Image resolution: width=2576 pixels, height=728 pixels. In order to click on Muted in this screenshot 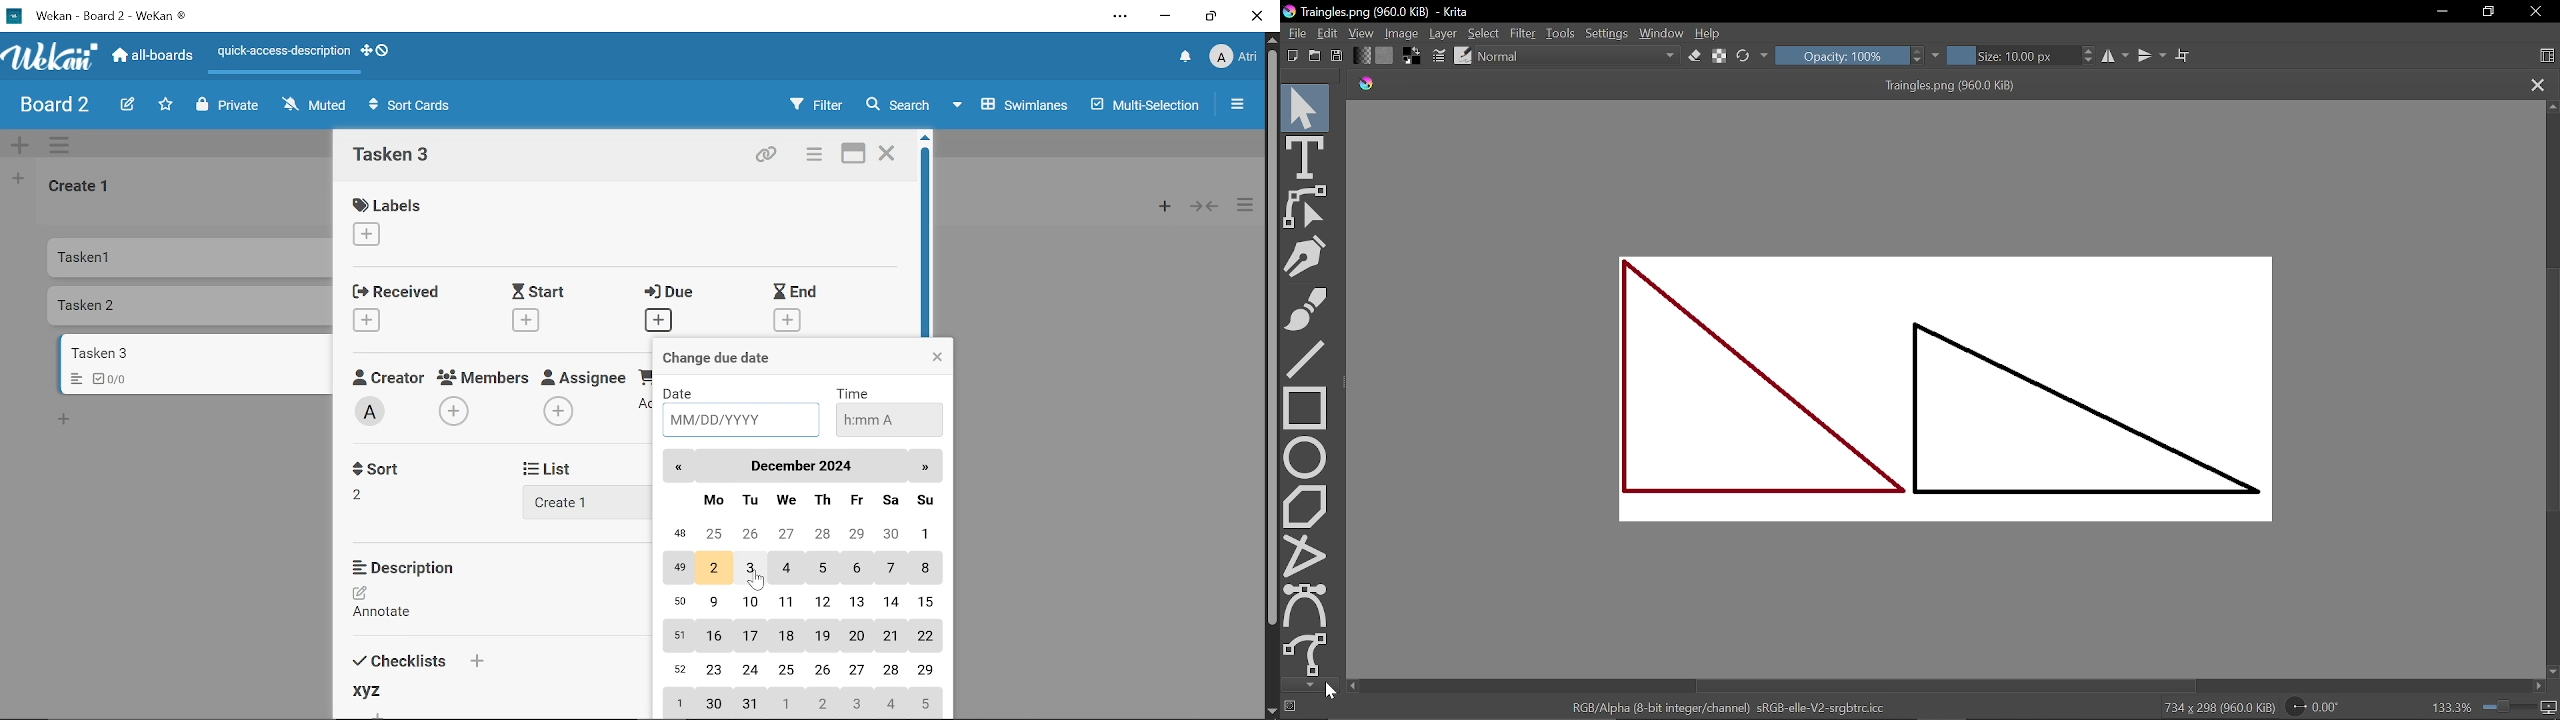, I will do `click(313, 106)`.